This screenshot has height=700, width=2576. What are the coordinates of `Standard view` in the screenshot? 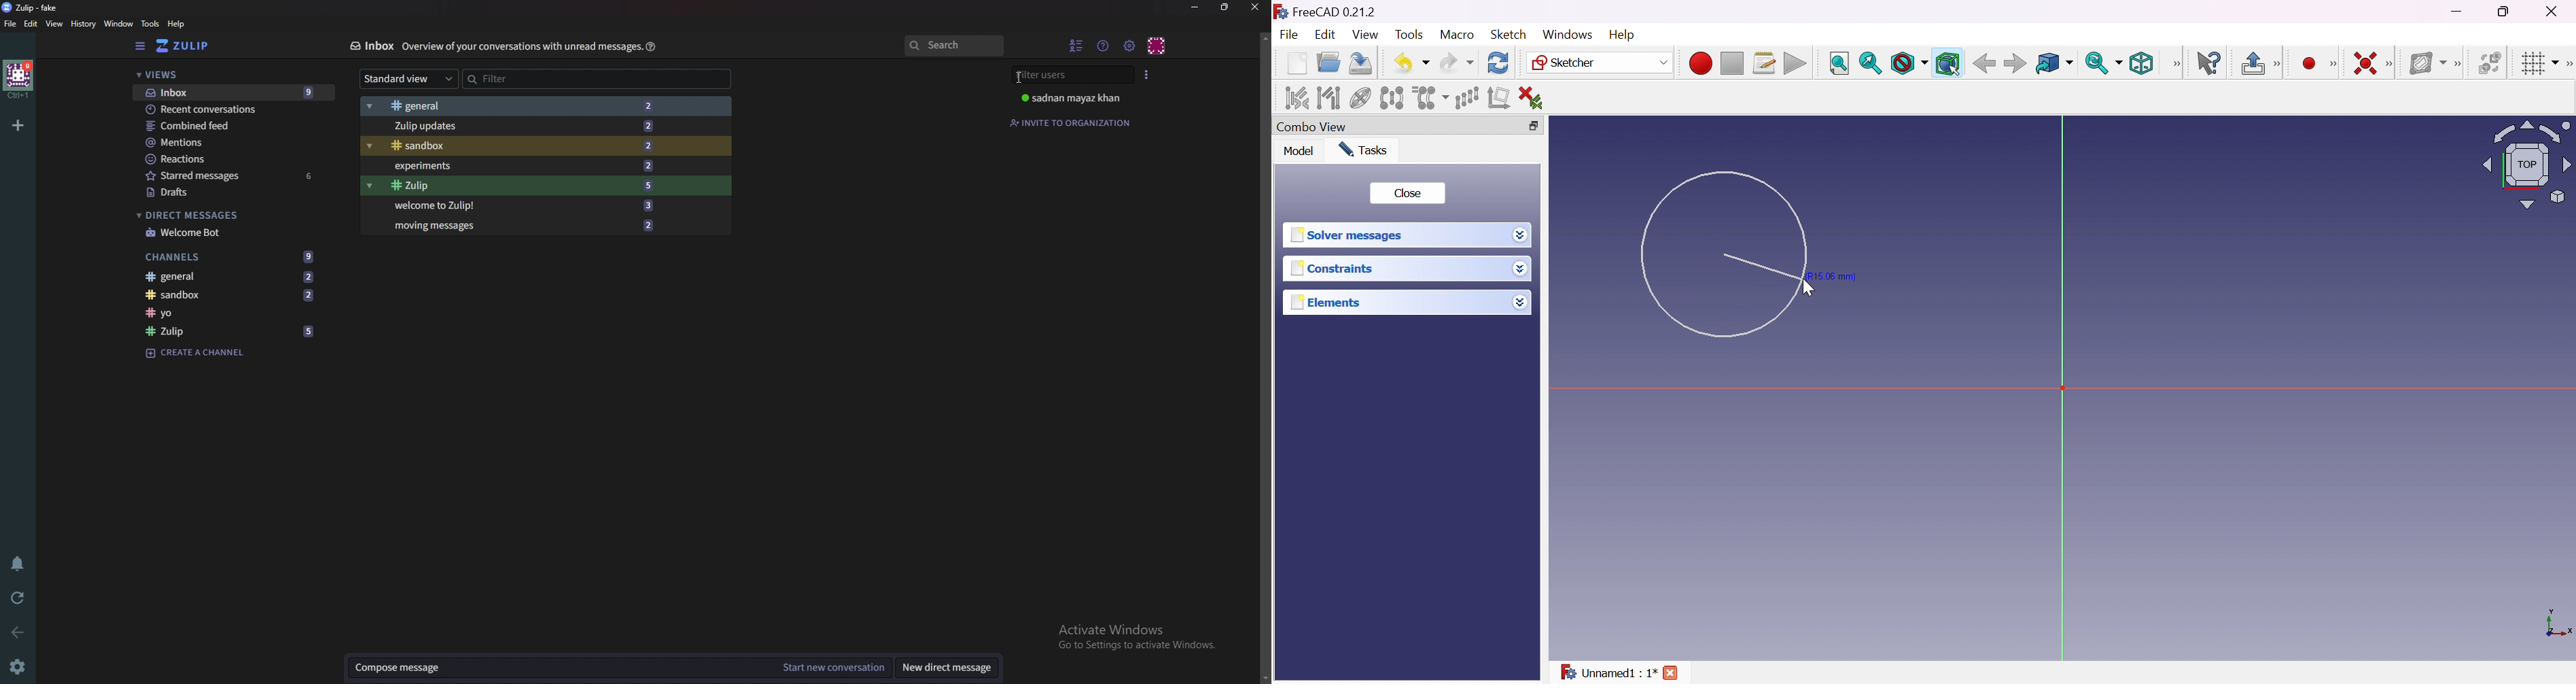 It's located at (406, 78).